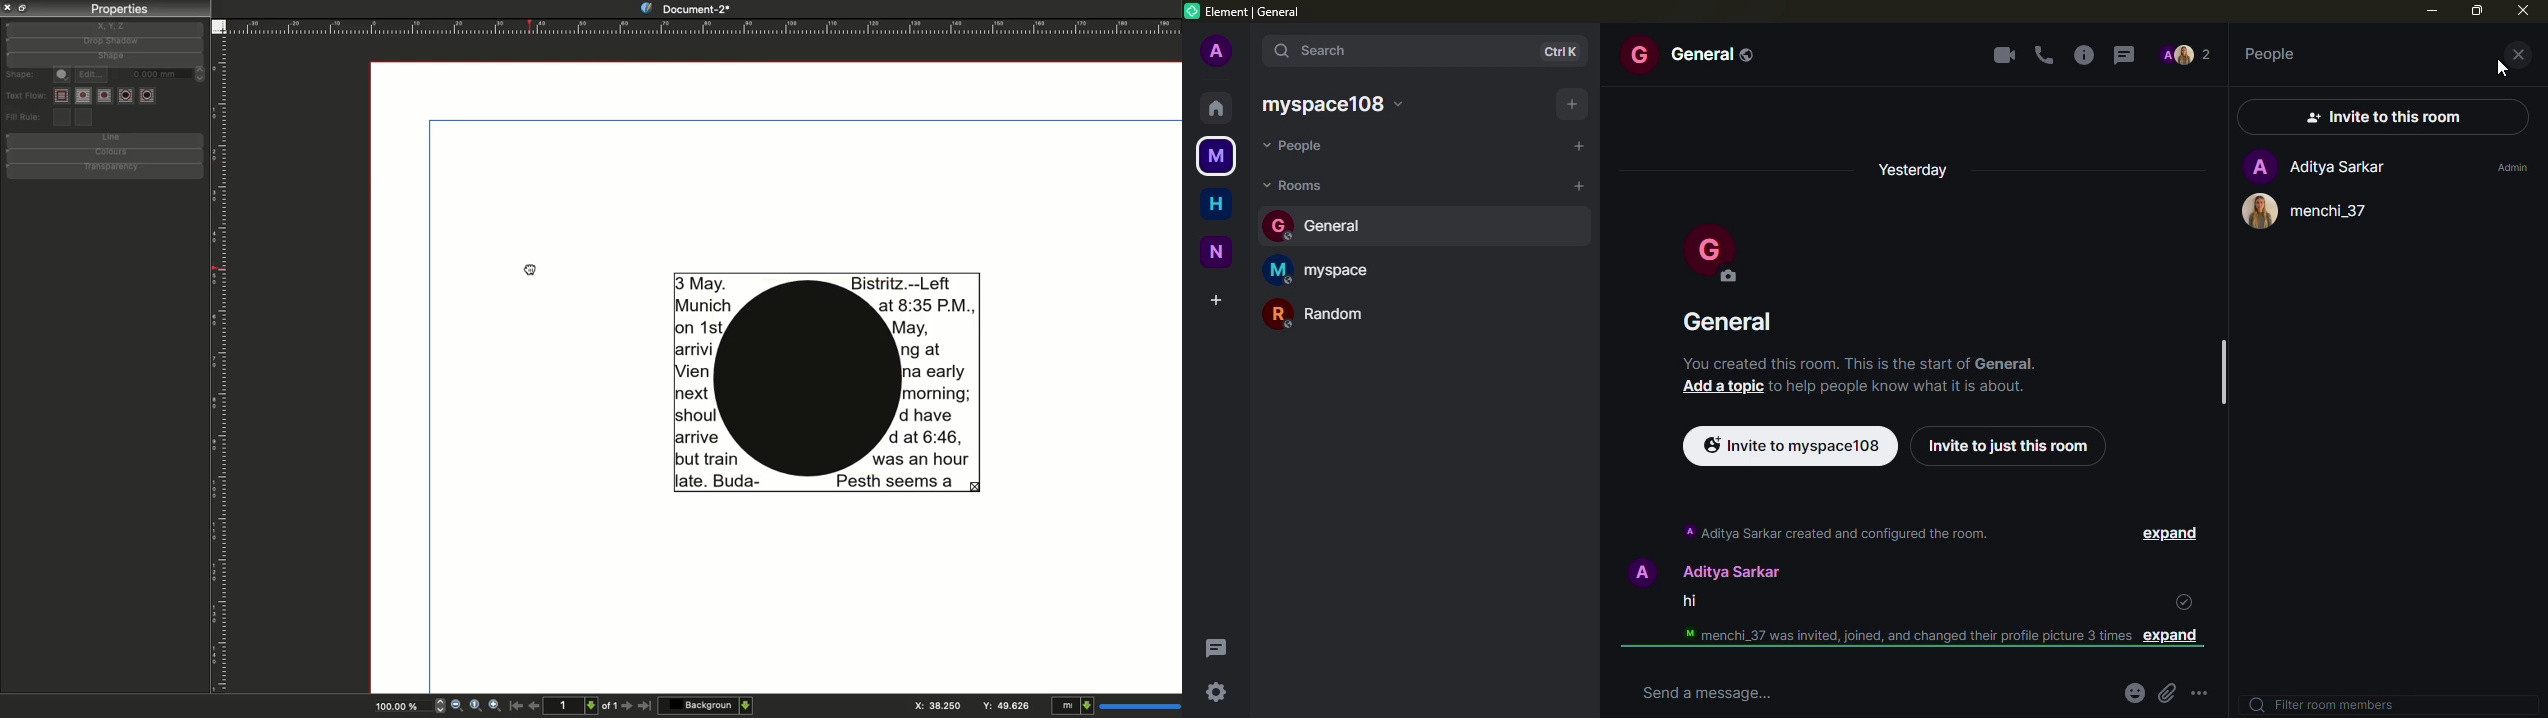  I want to click on Next page, so click(628, 706).